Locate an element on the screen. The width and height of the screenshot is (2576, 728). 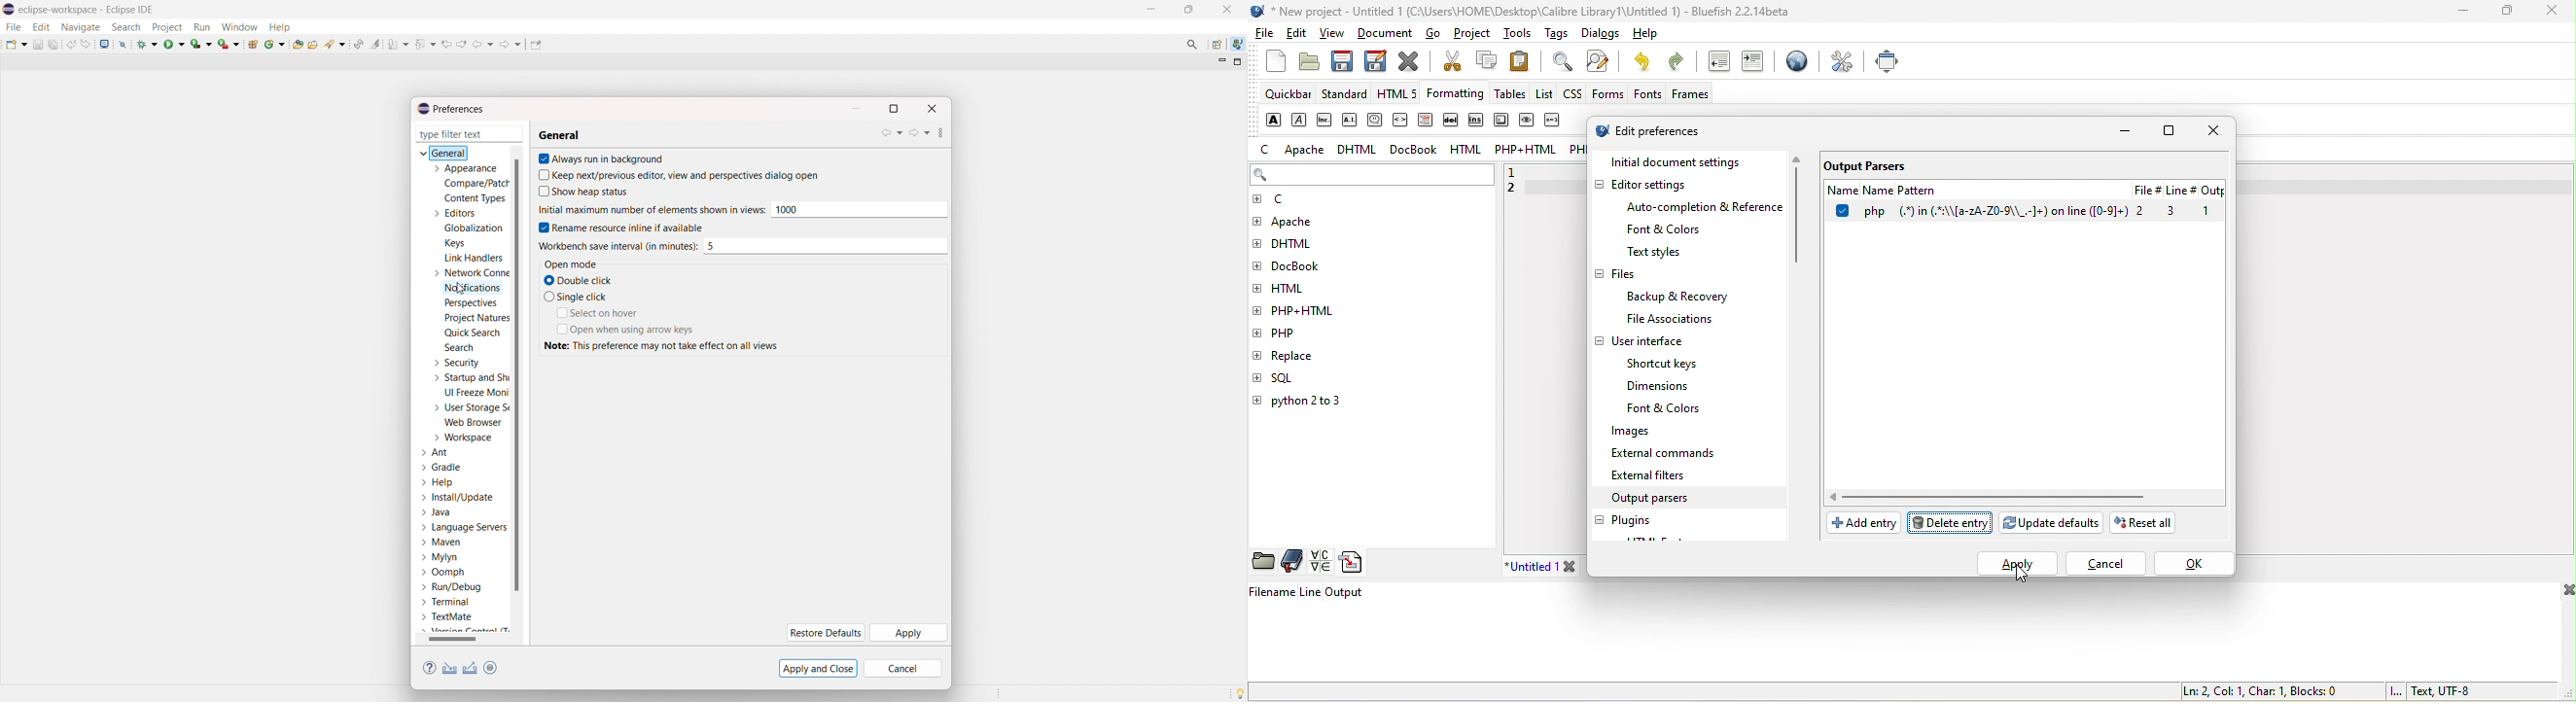
sample is located at coordinates (1528, 123).